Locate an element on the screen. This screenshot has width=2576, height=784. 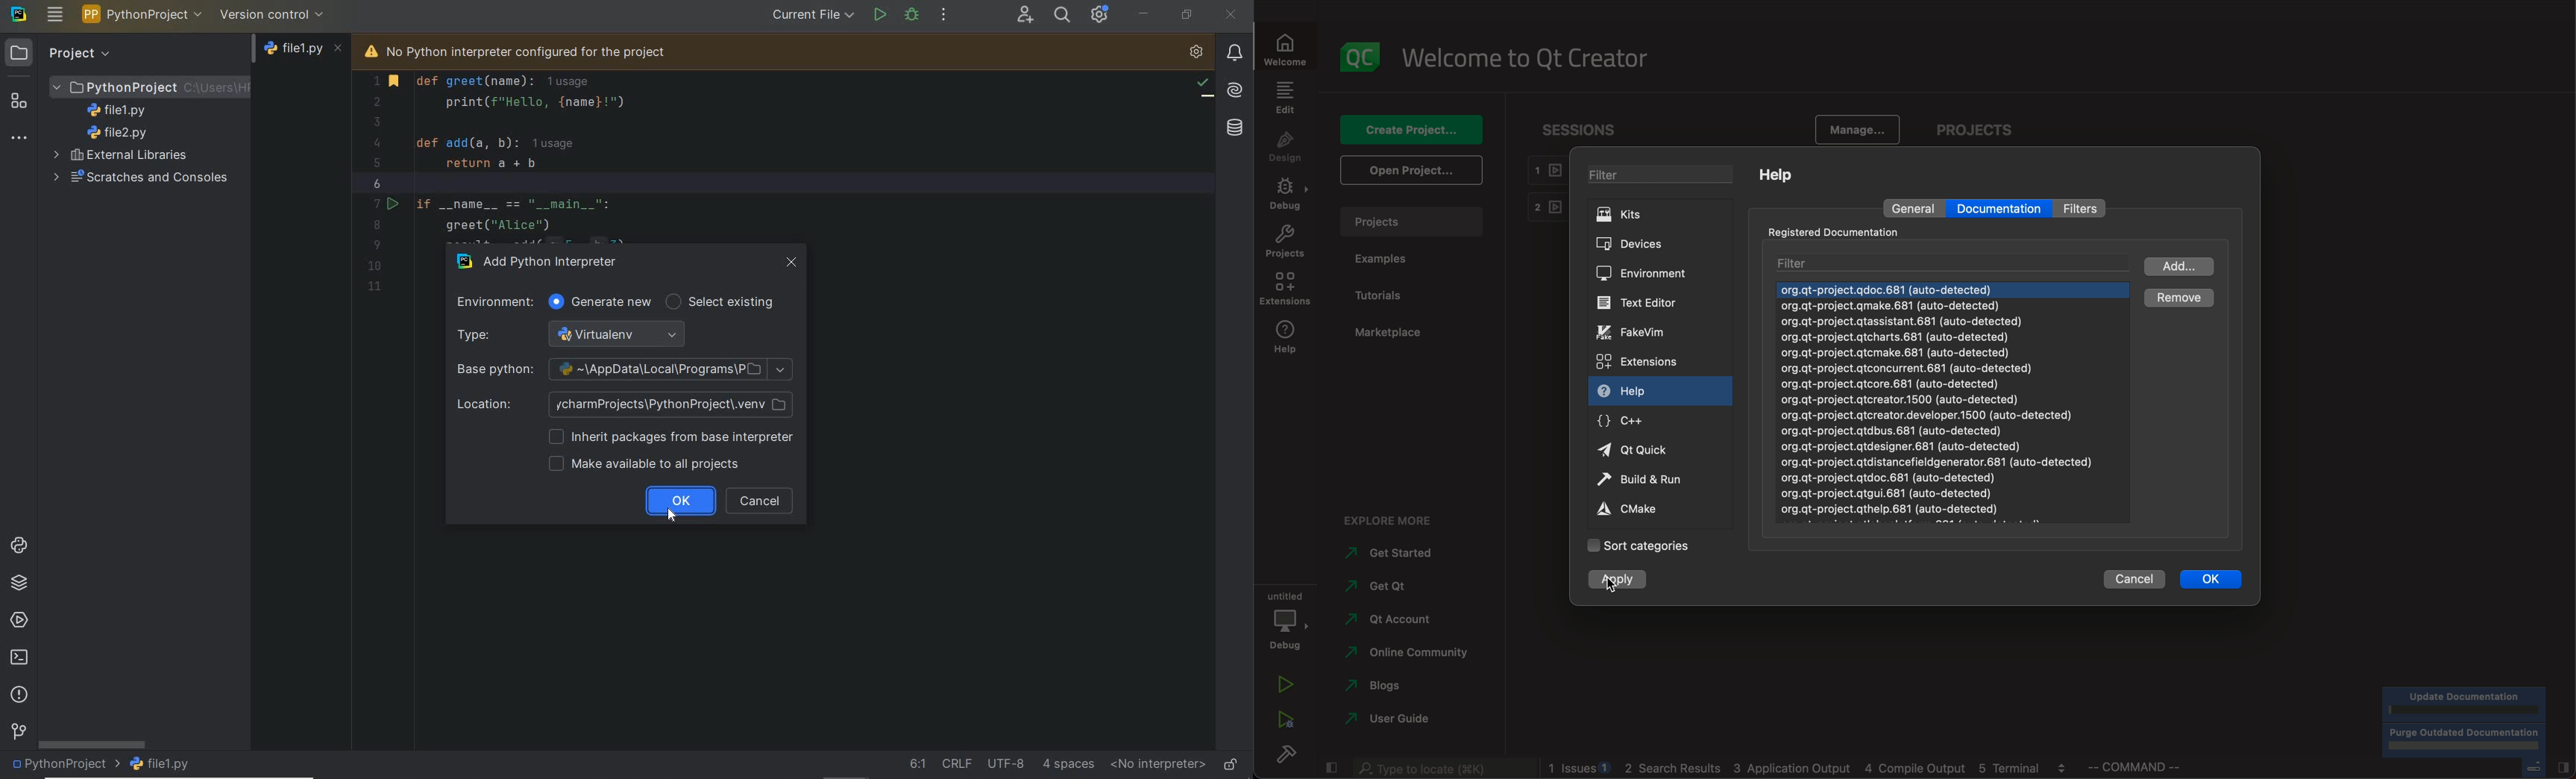
text is located at coordinates (1647, 303).